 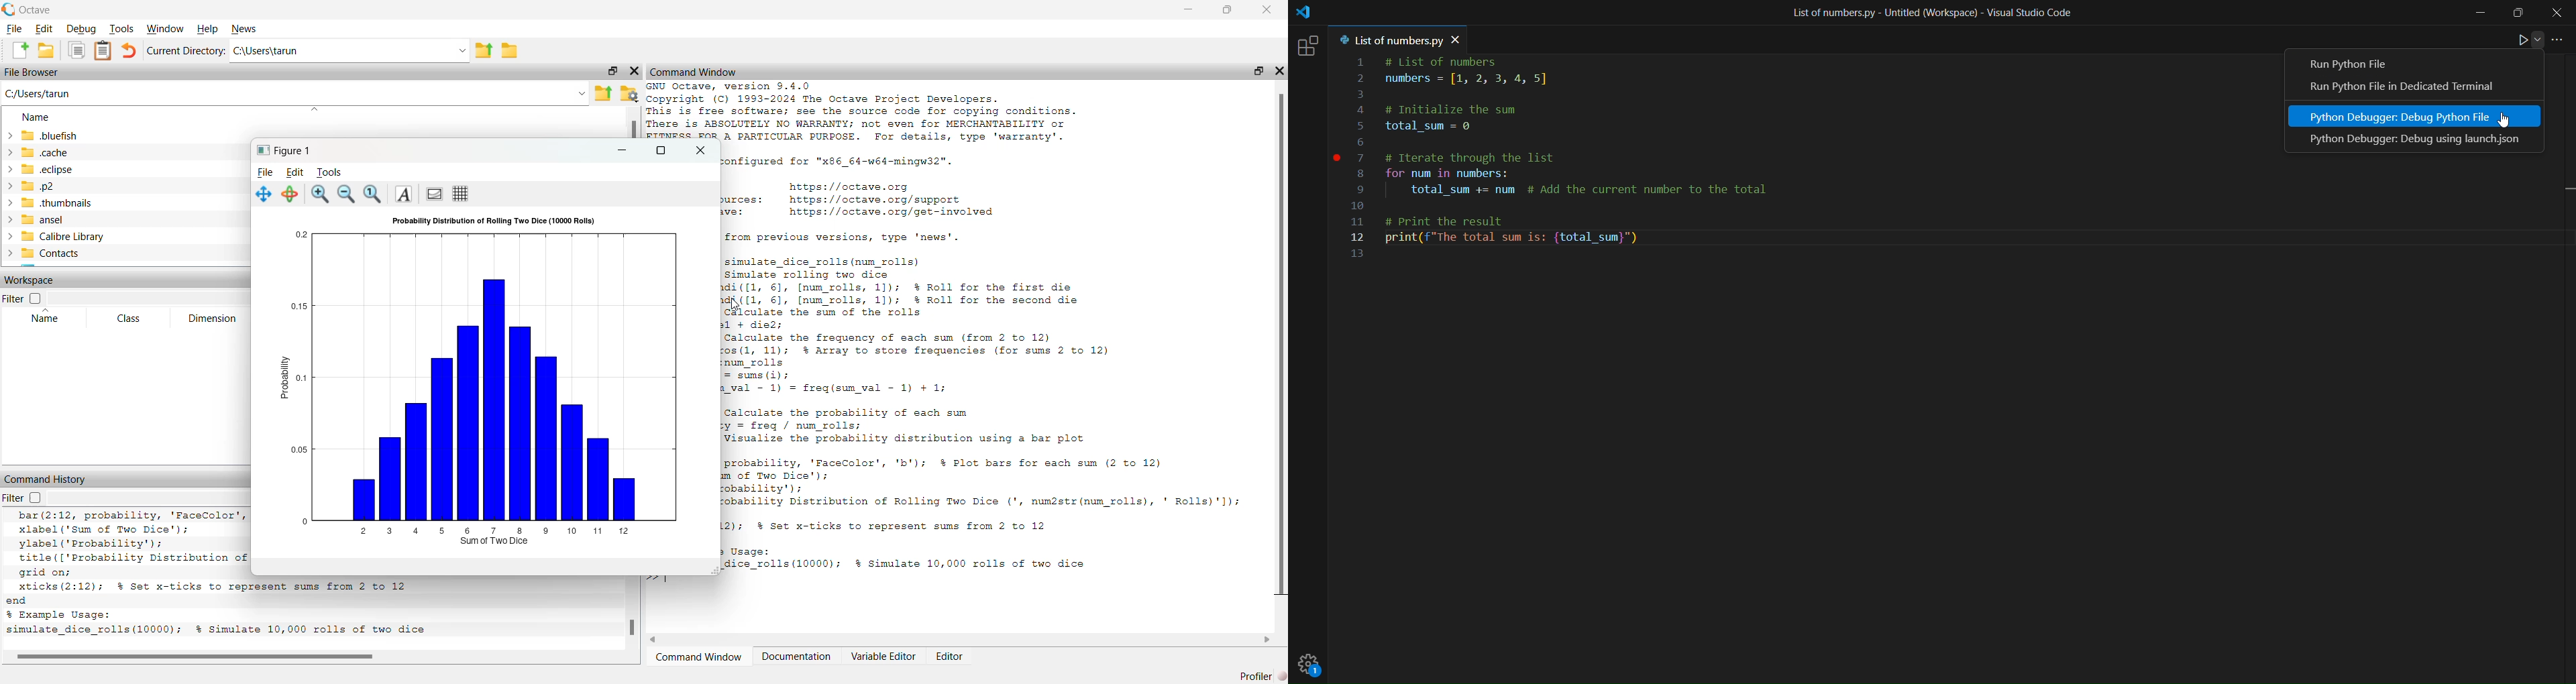 I want to click on dropdown, so click(x=582, y=94).